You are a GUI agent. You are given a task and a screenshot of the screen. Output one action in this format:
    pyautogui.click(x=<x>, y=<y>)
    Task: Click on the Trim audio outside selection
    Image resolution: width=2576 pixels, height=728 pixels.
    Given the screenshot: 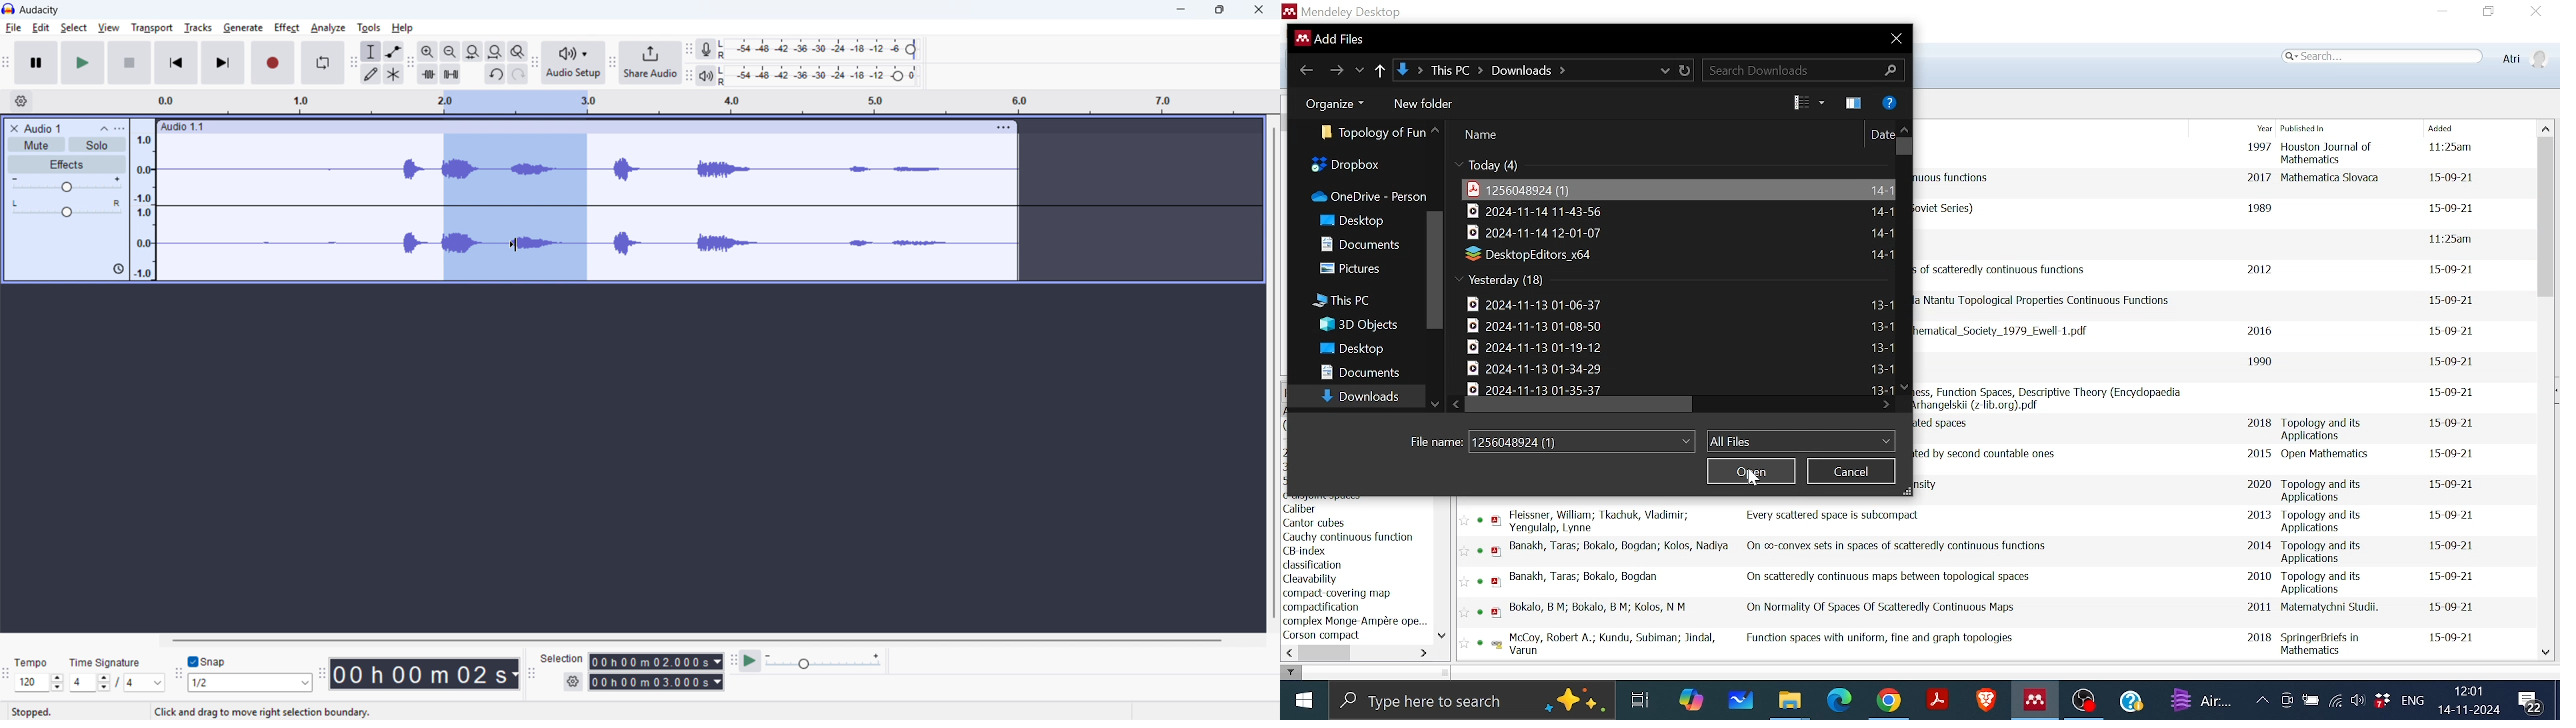 What is the action you would take?
    pyautogui.click(x=428, y=74)
    